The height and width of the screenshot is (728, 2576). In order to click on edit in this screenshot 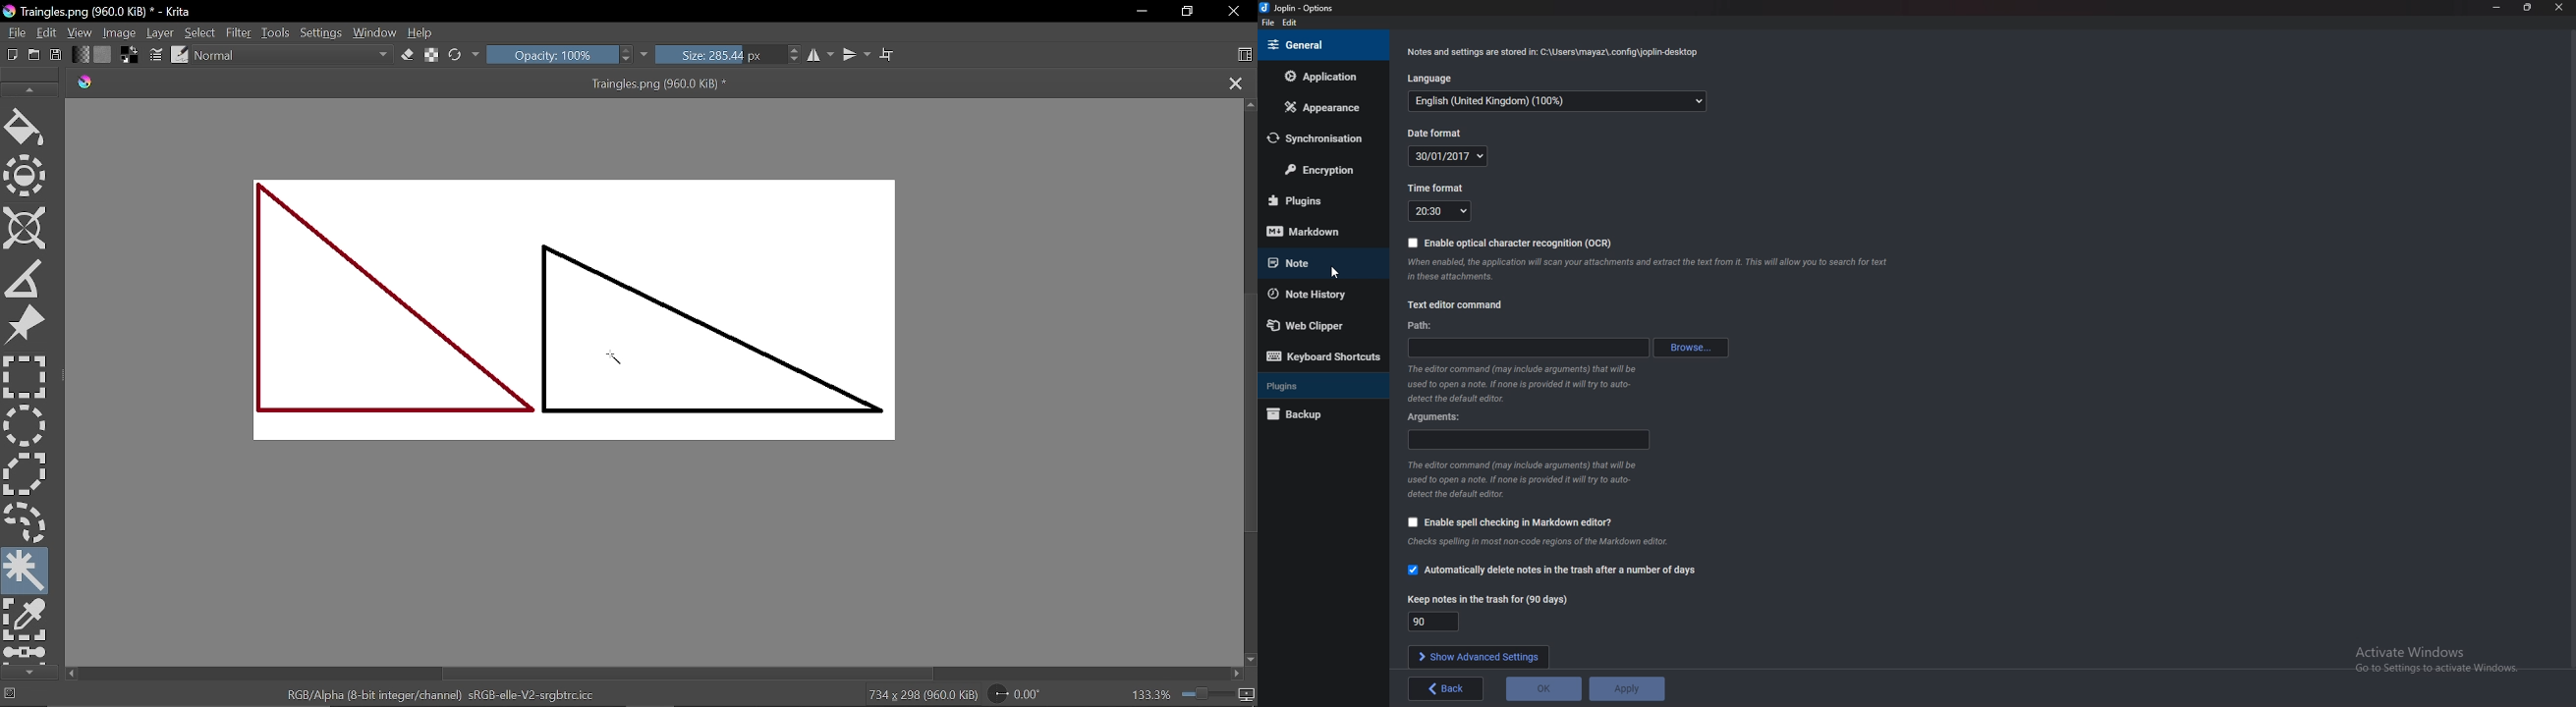, I will do `click(1289, 23)`.